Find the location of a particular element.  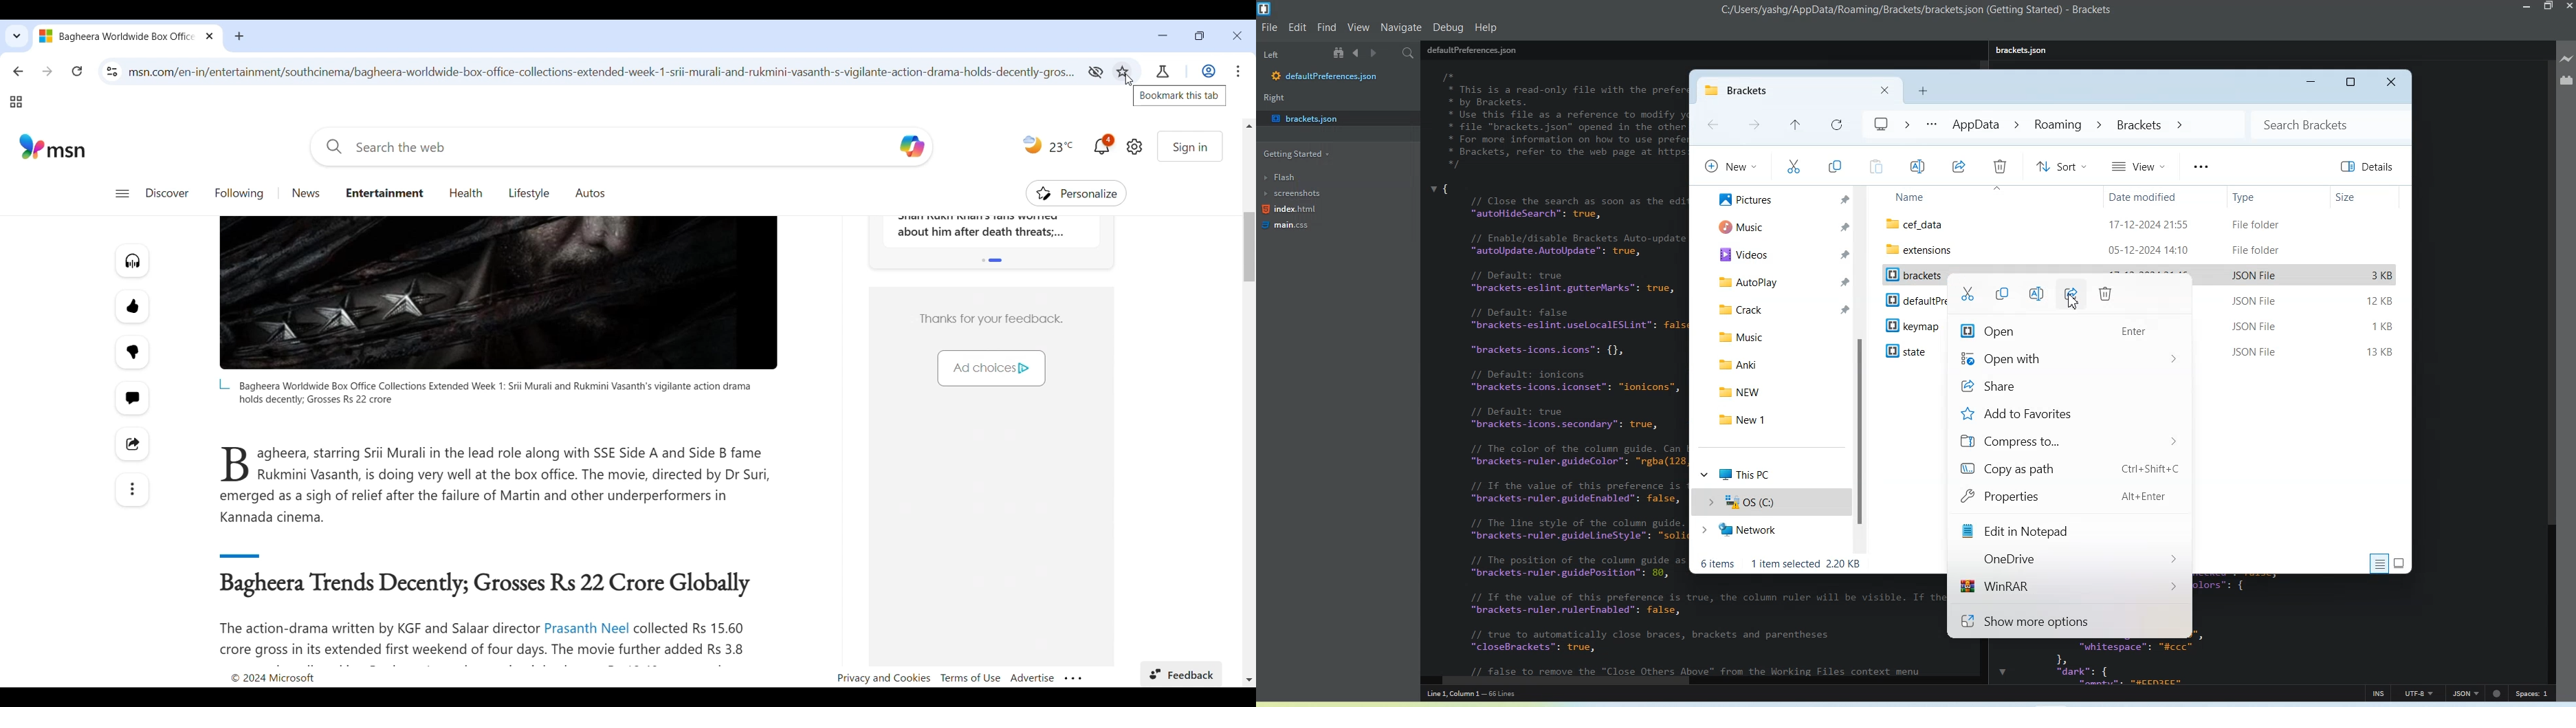

Show in file tree is located at coordinates (1341, 53).